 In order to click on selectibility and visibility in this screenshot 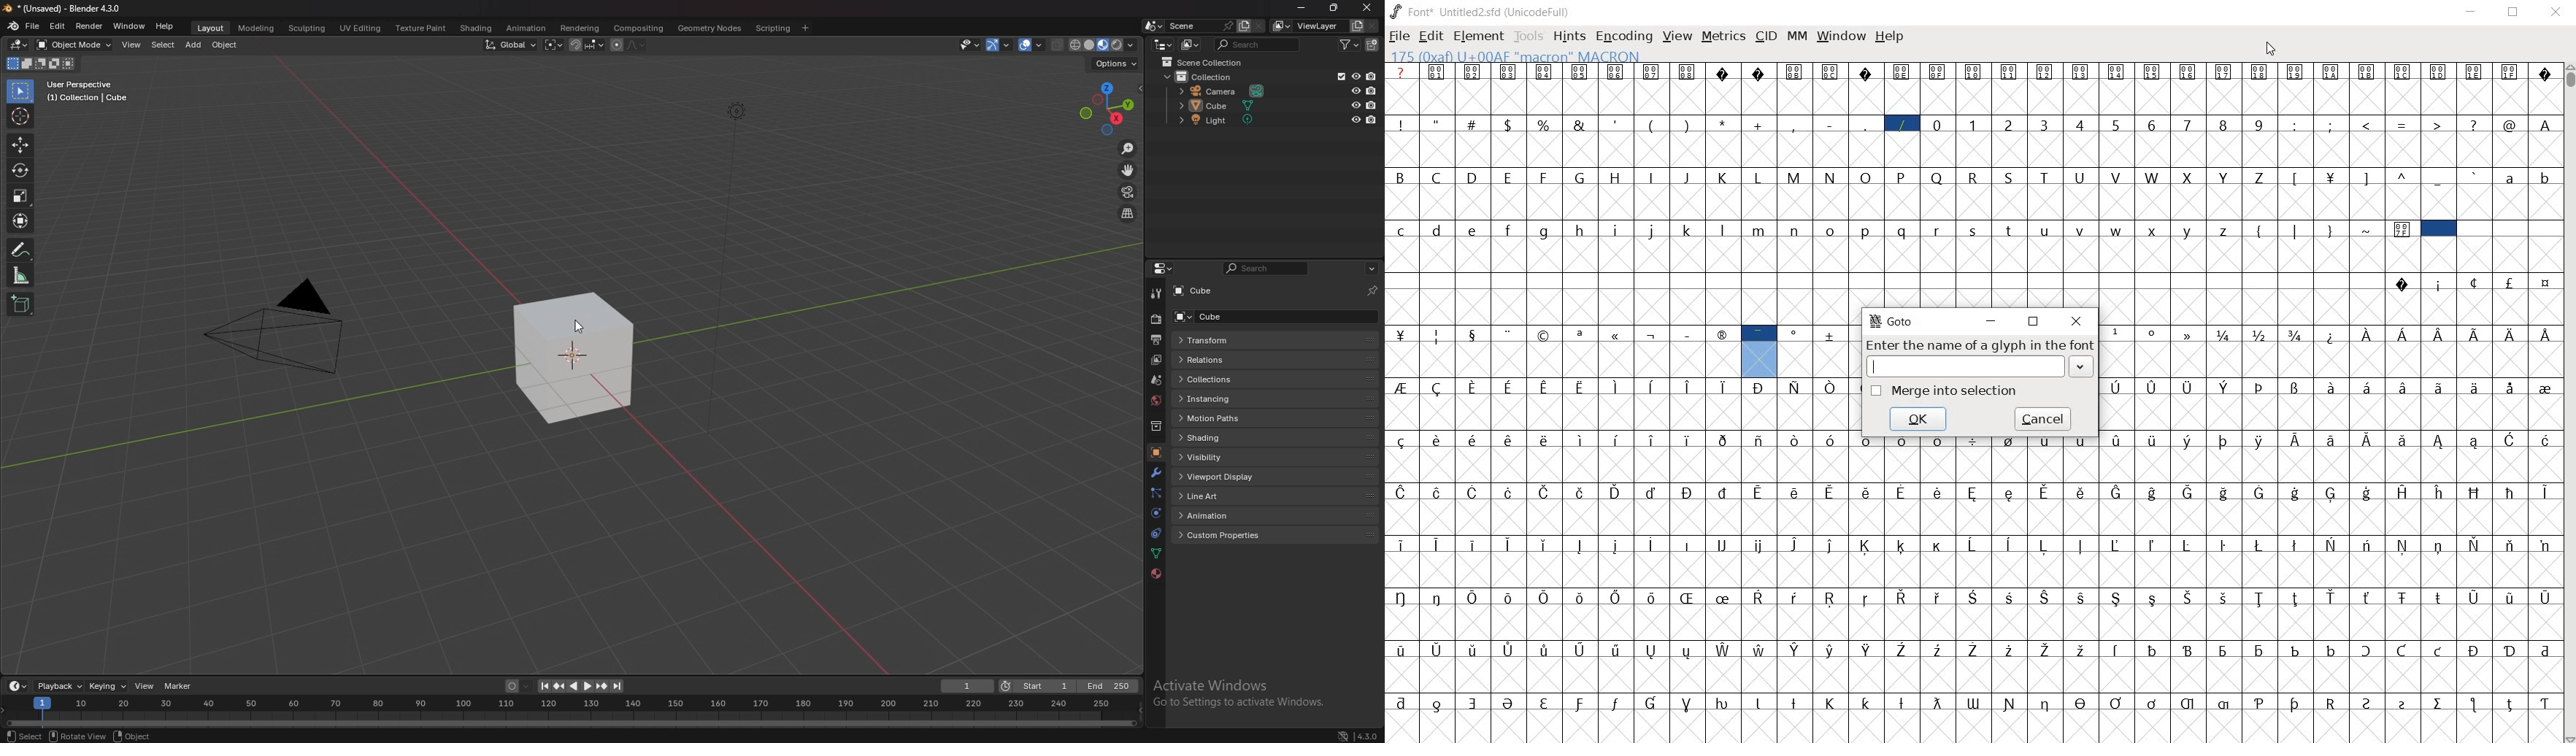, I will do `click(971, 45)`.